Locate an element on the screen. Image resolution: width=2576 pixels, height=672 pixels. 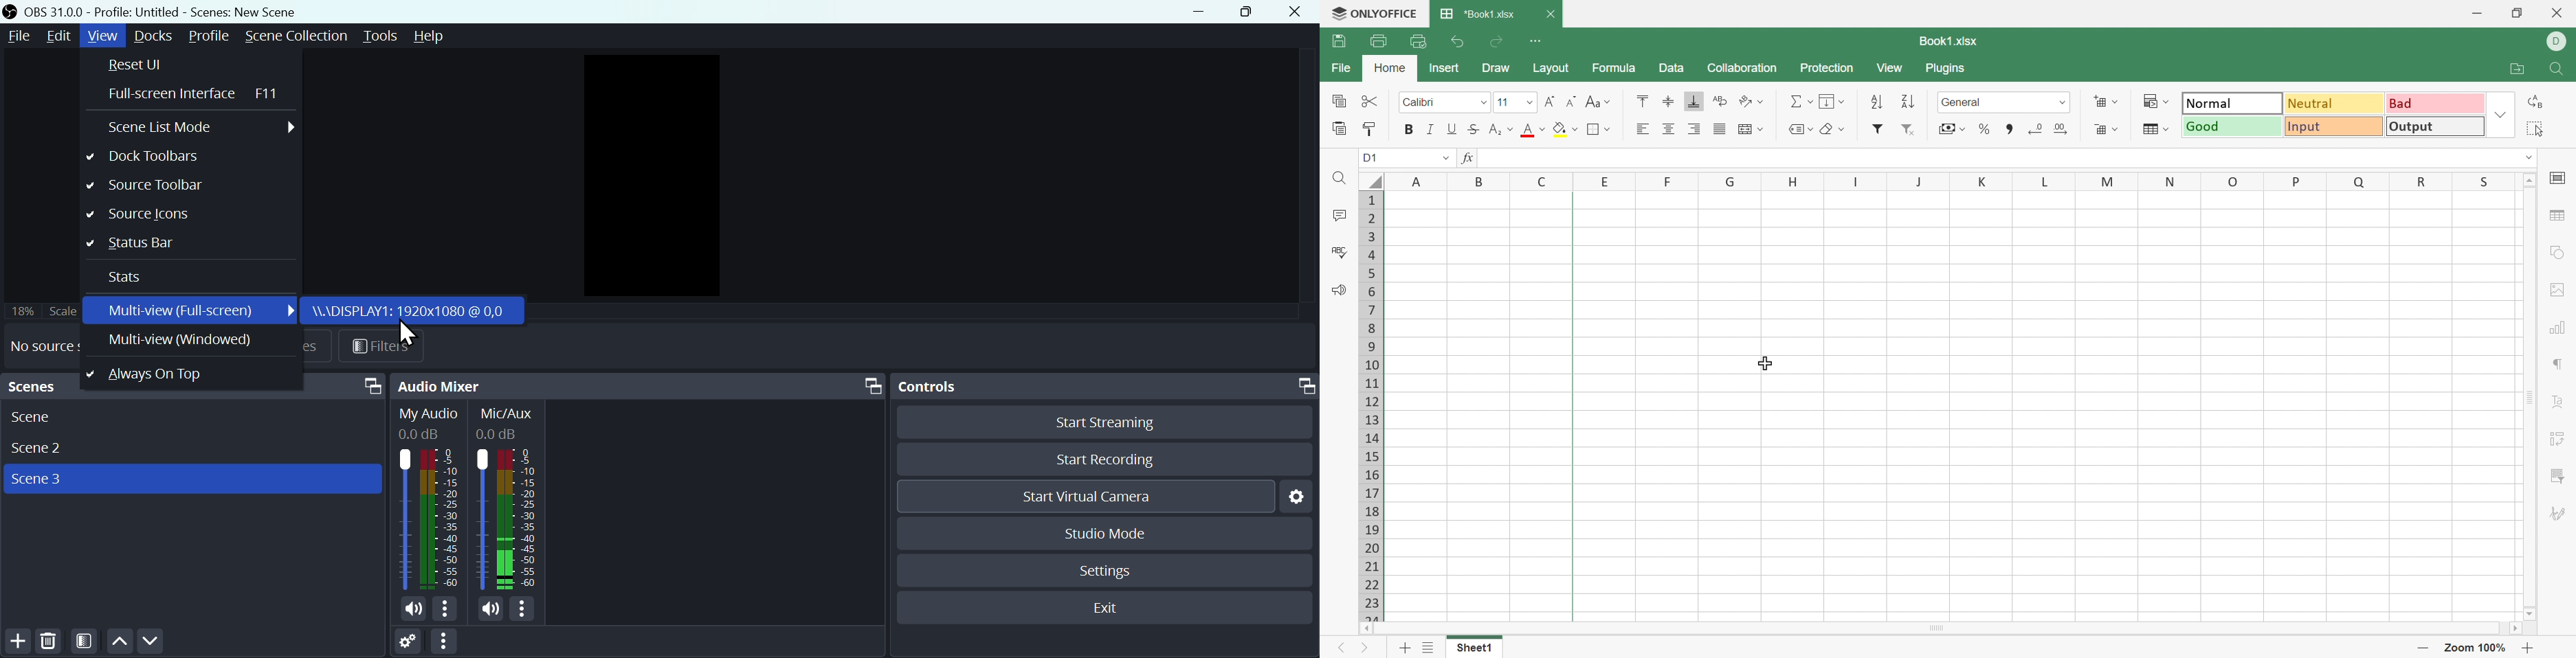
File is located at coordinates (16, 36).